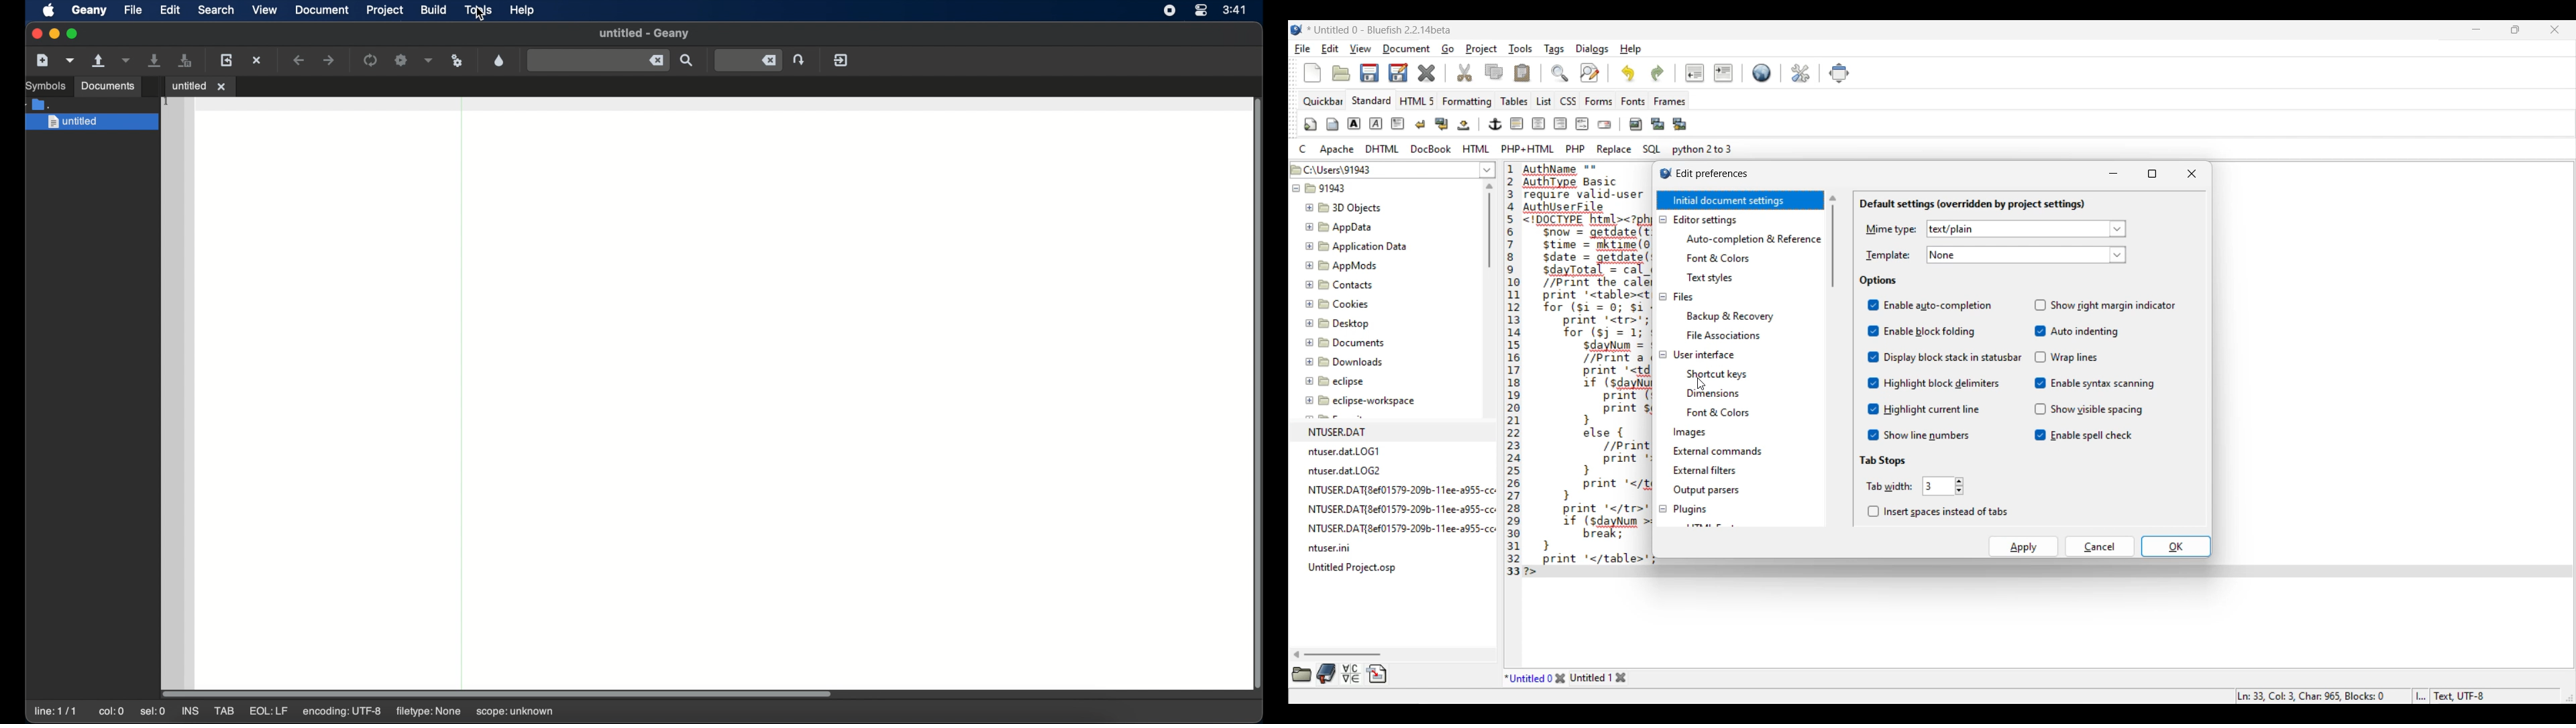  What do you see at coordinates (1303, 49) in the screenshot?
I see `File menu` at bounding box center [1303, 49].